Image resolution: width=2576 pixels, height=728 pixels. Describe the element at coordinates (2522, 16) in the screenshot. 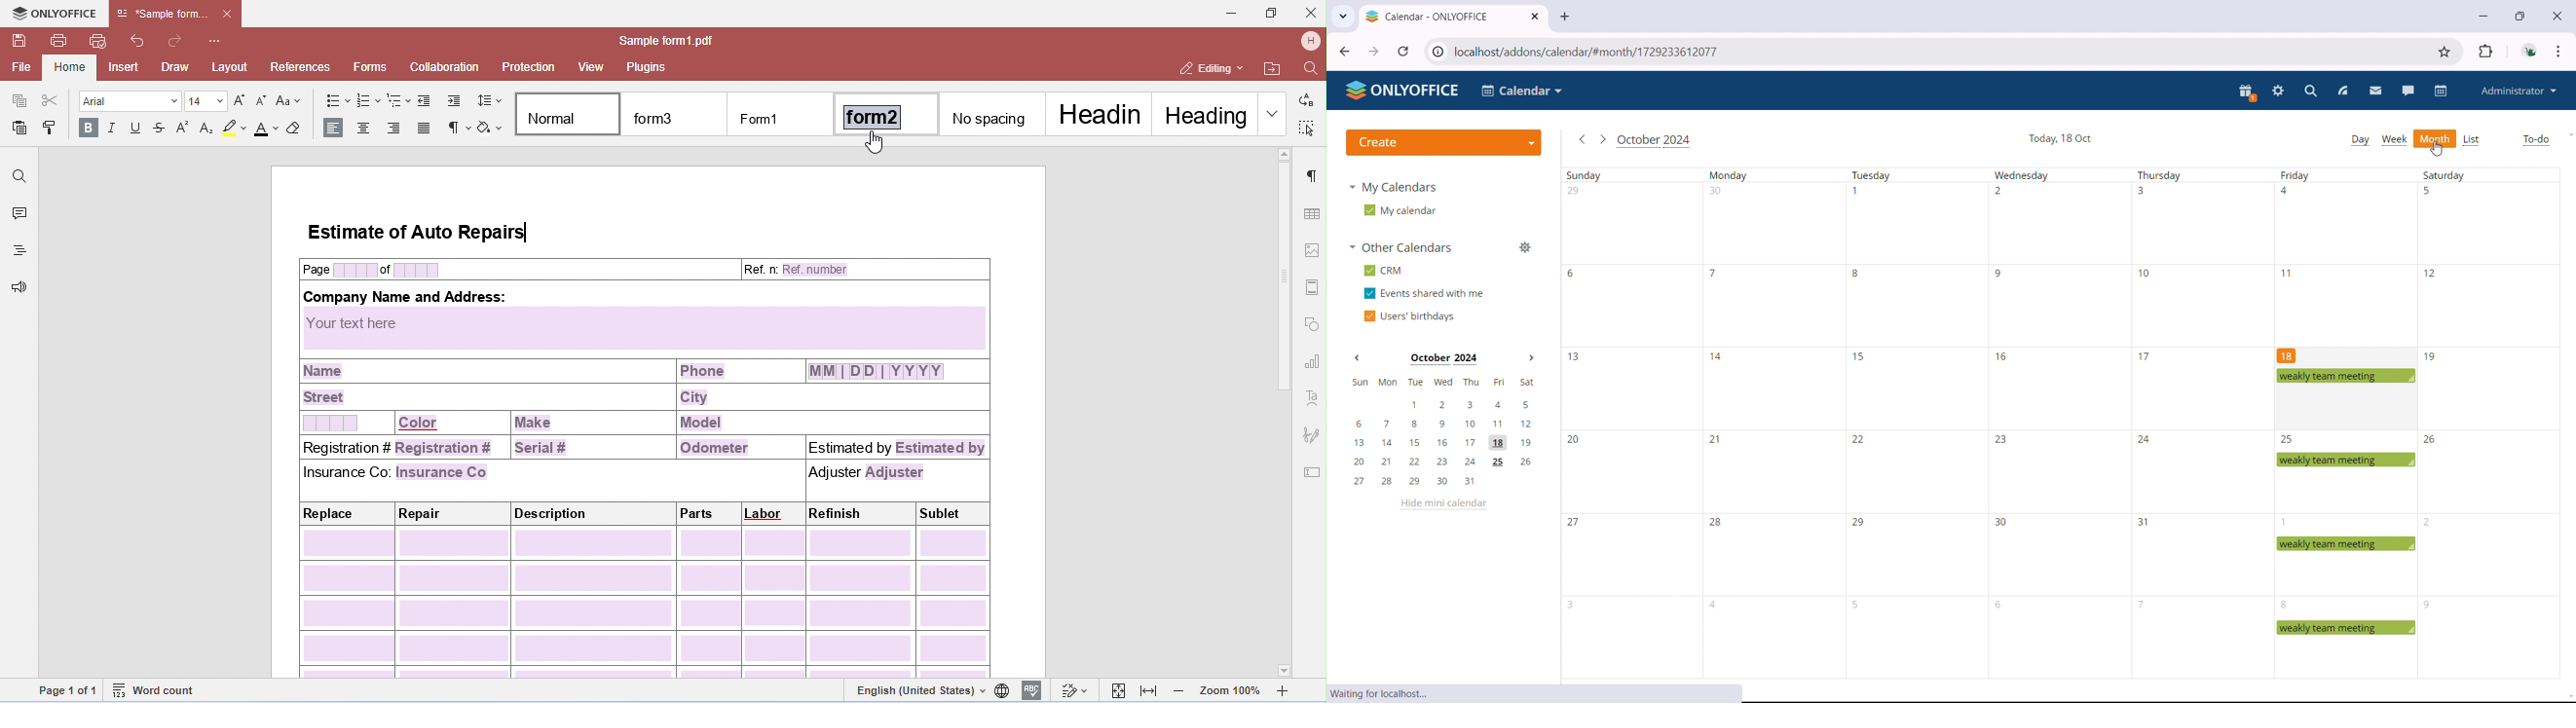

I see `maximize` at that location.